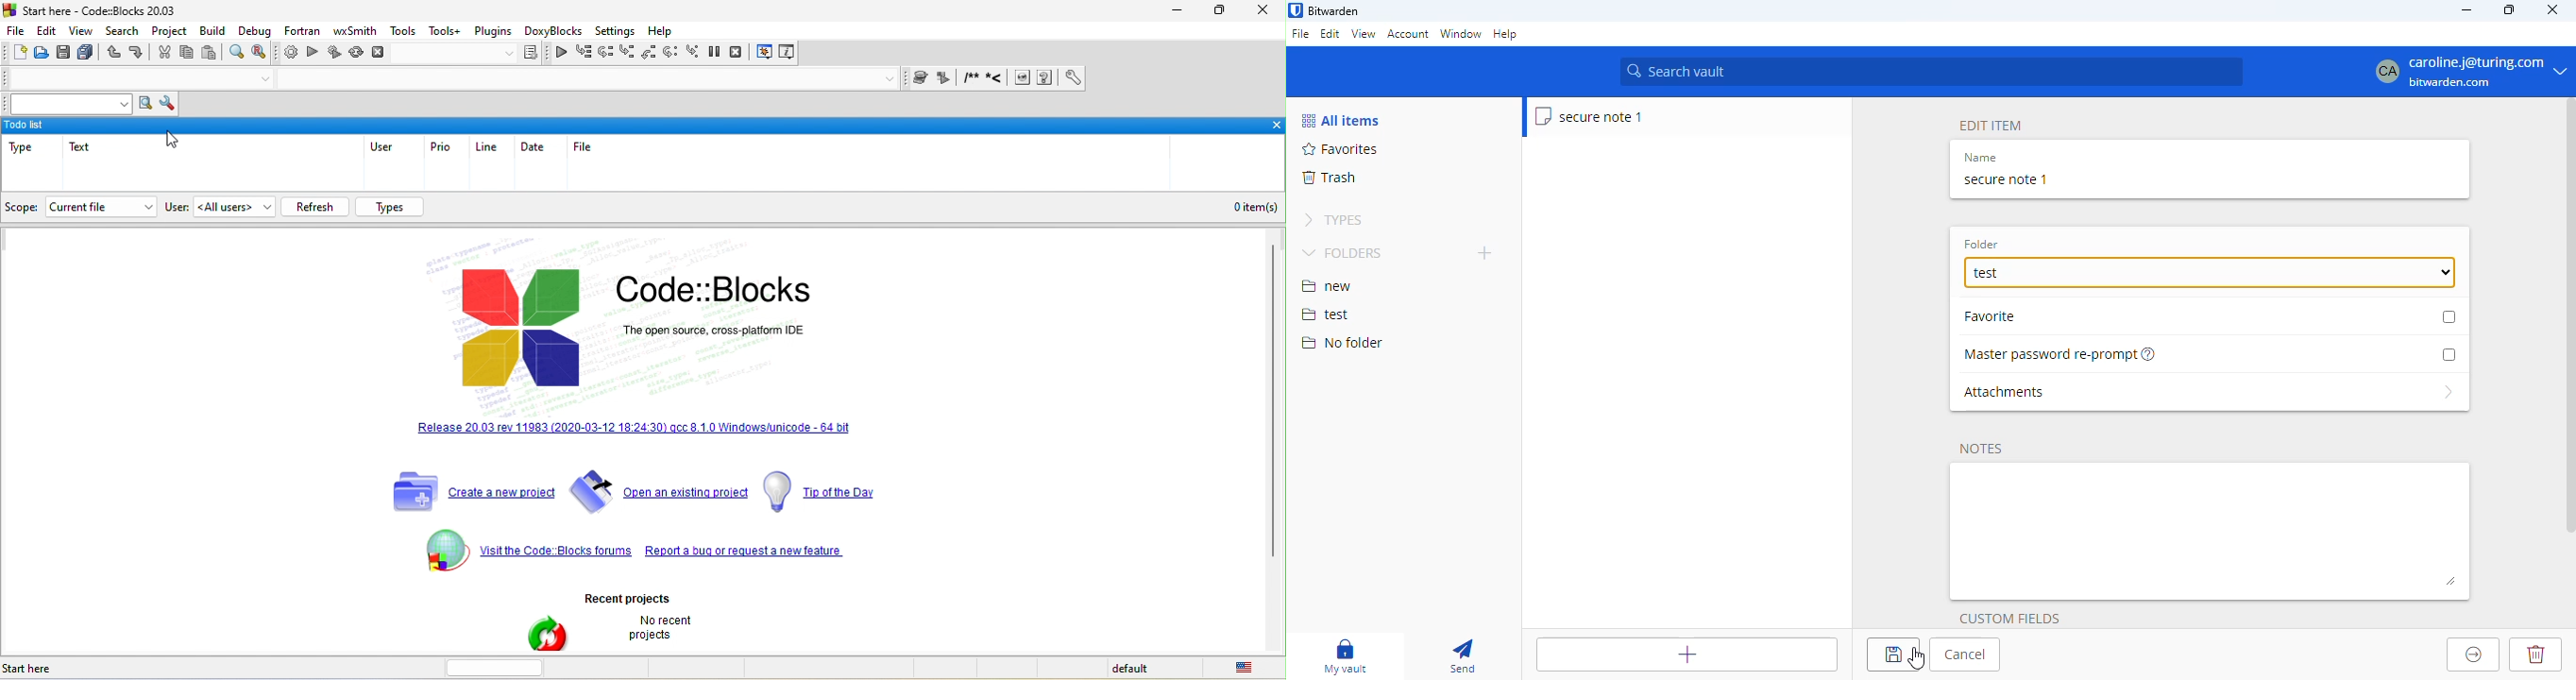 This screenshot has width=2576, height=700. What do you see at coordinates (580, 81) in the screenshot?
I see `open tab` at bounding box center [580, 81].